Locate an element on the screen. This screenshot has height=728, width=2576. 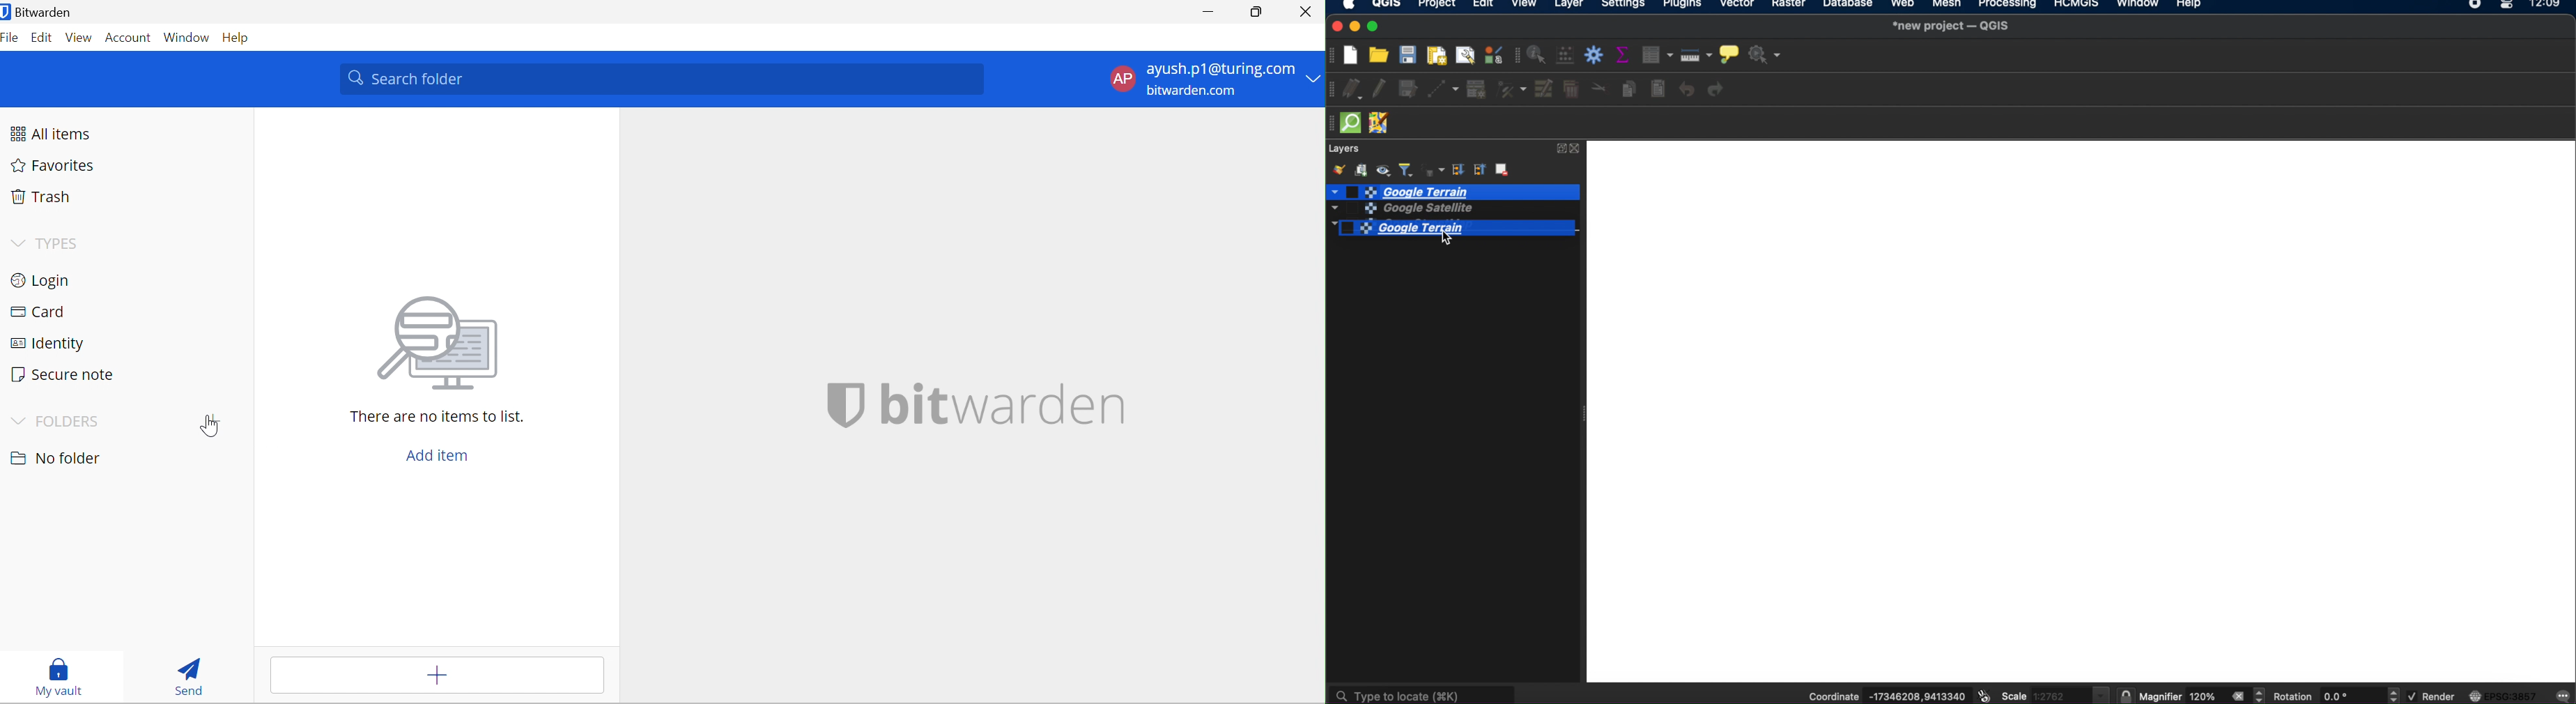
save project t is located at coordinates (1409, 55).